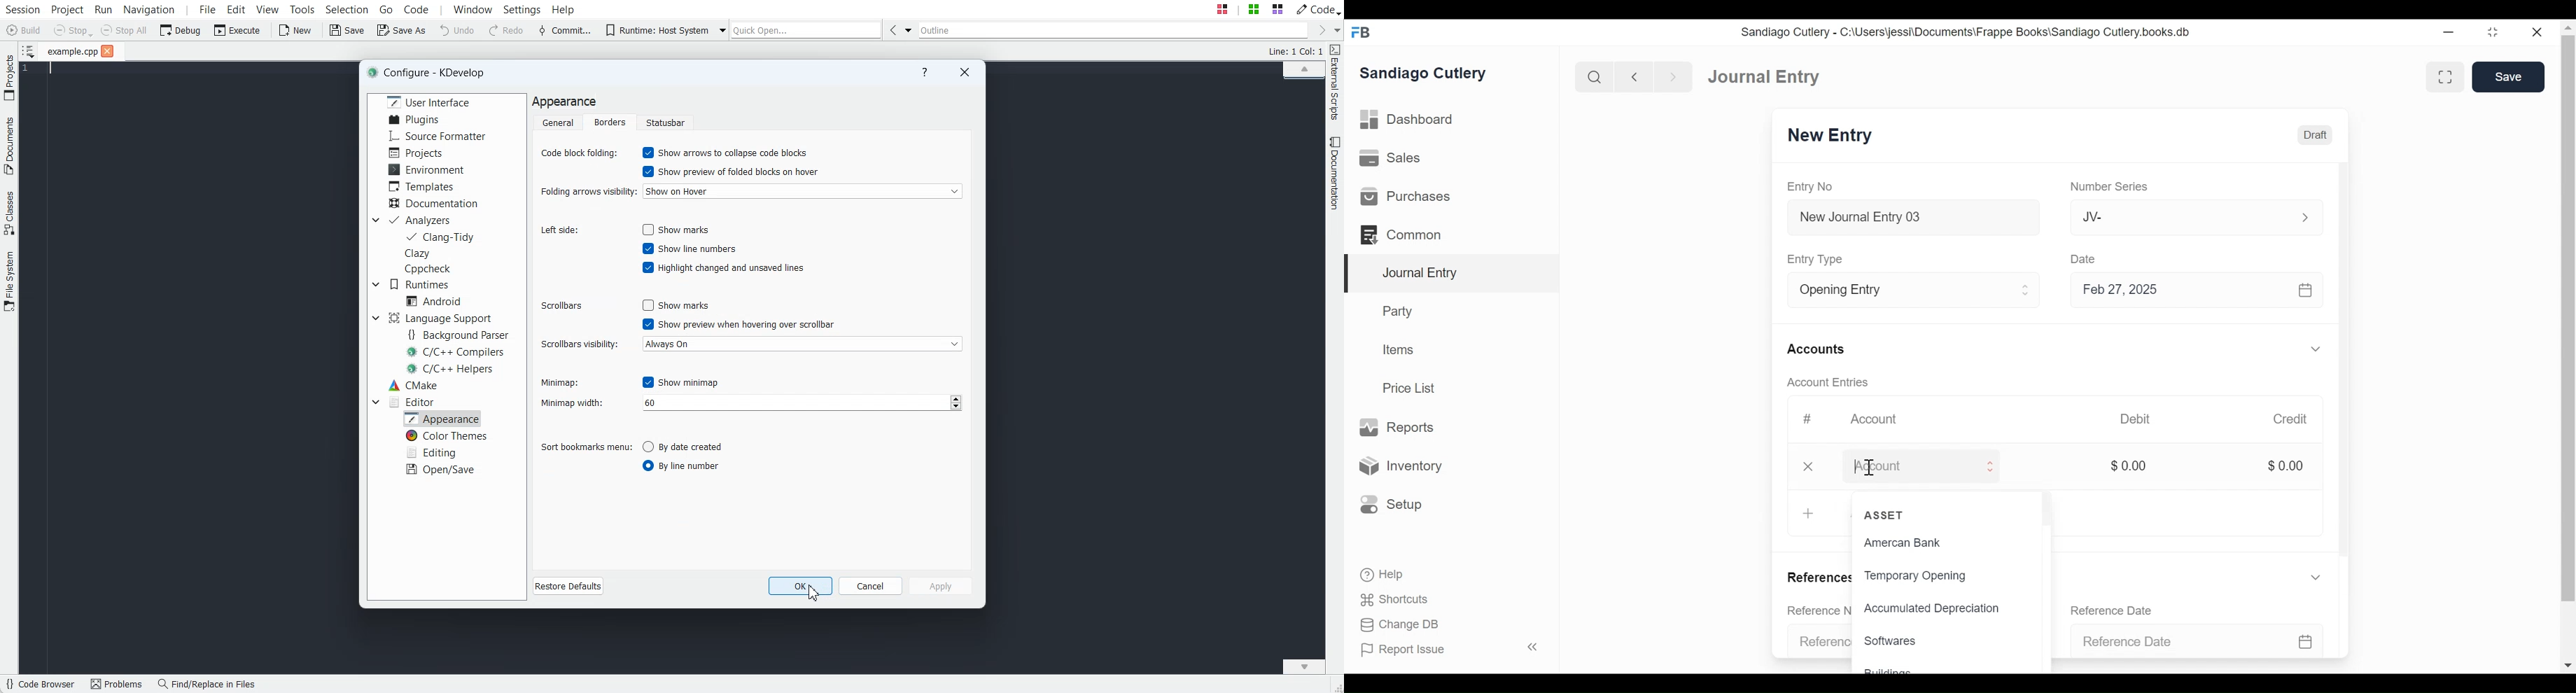  I want to click on Journal Entry, so click(1766, 77).